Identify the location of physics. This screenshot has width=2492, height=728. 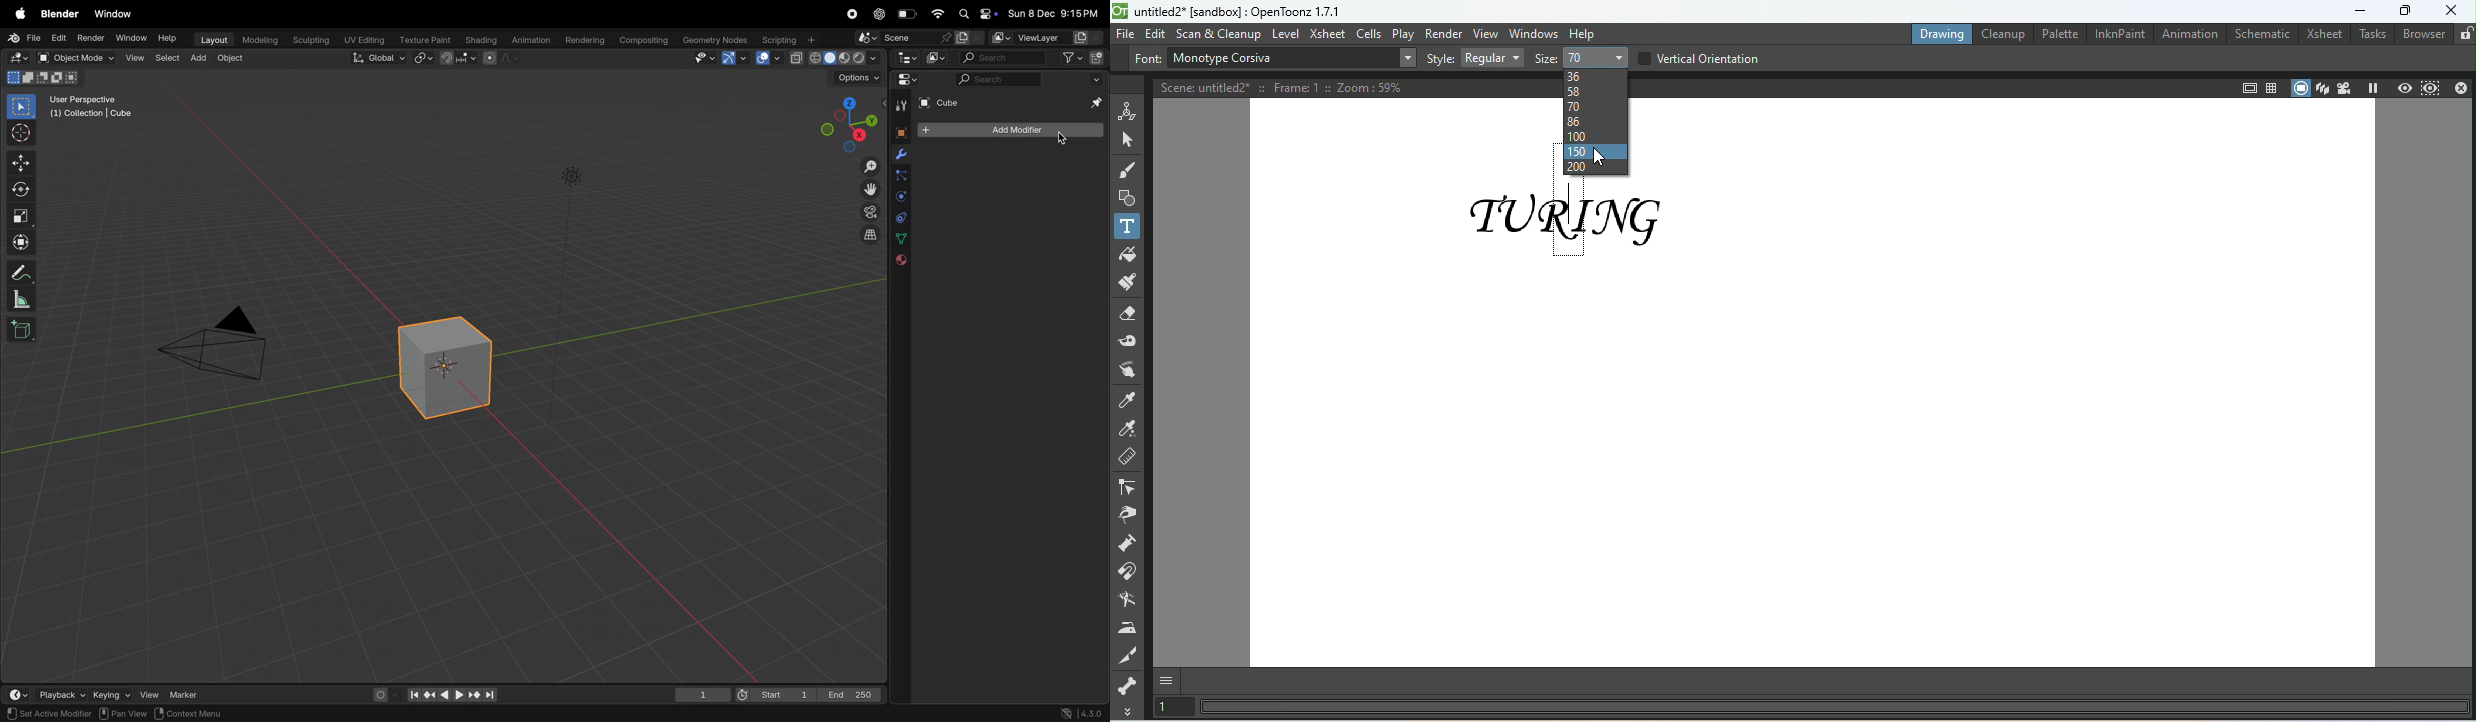
(900, 197).